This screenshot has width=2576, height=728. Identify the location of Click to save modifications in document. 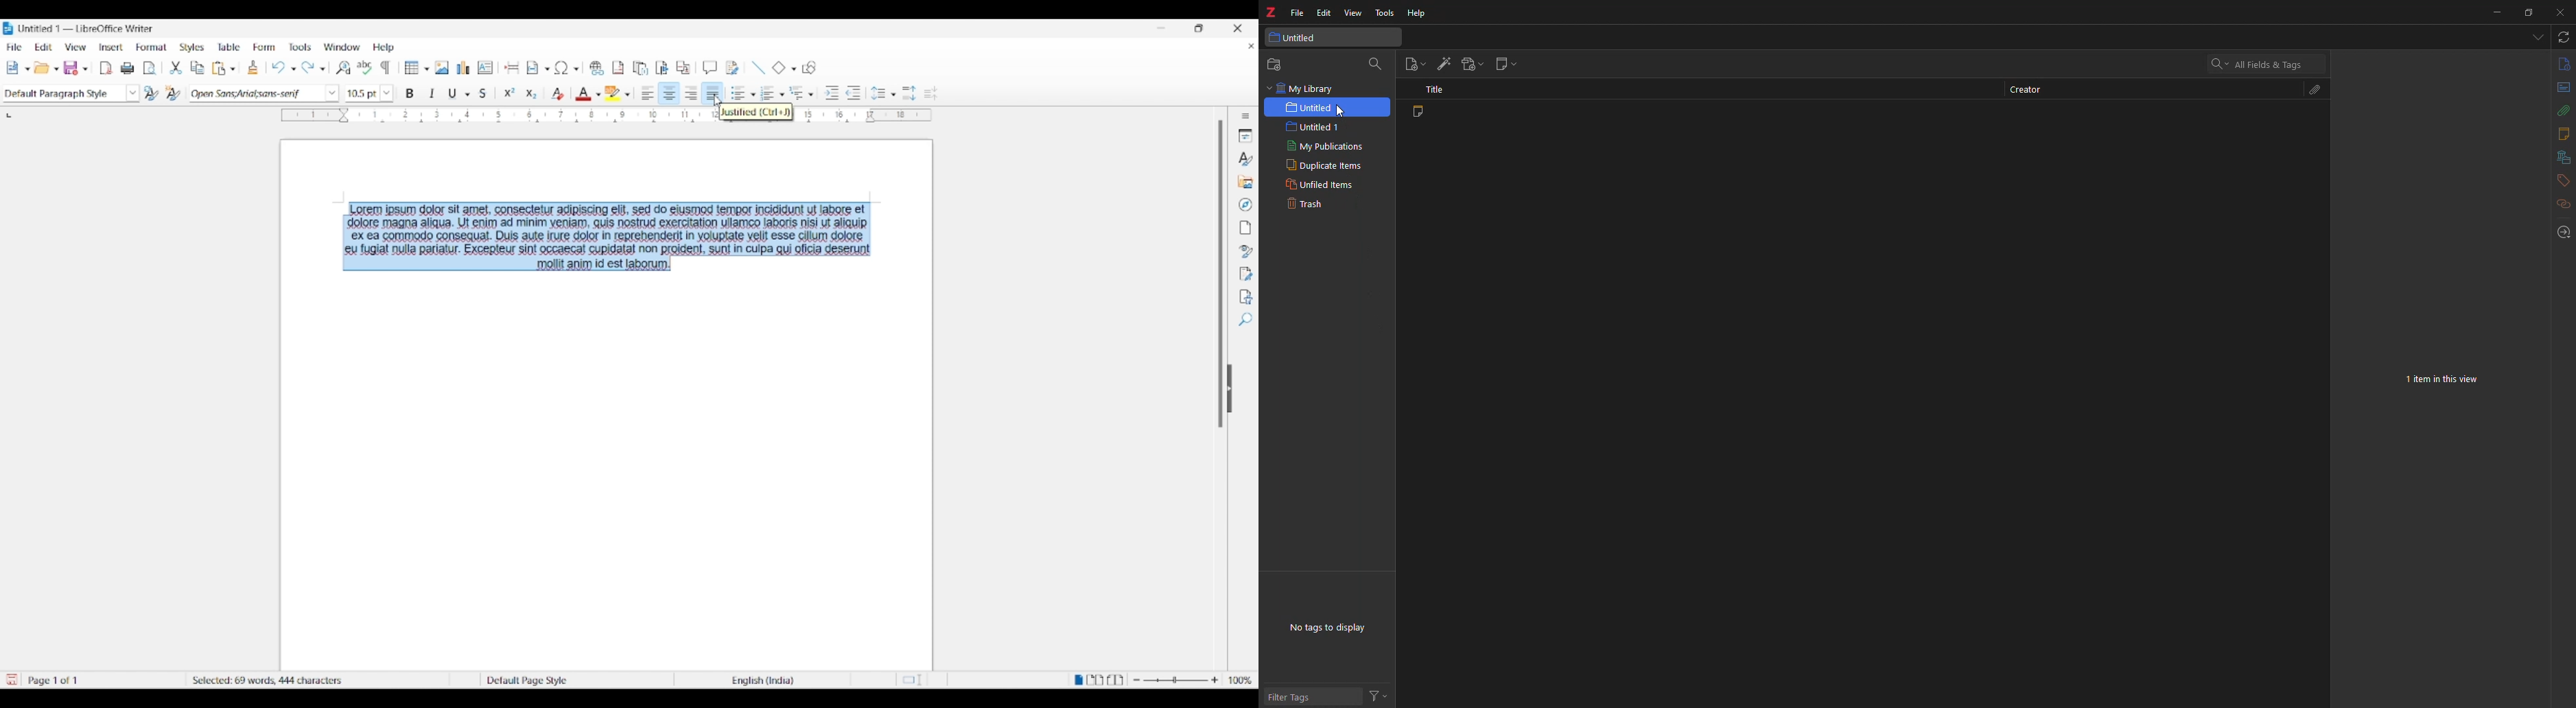
(10, 680).